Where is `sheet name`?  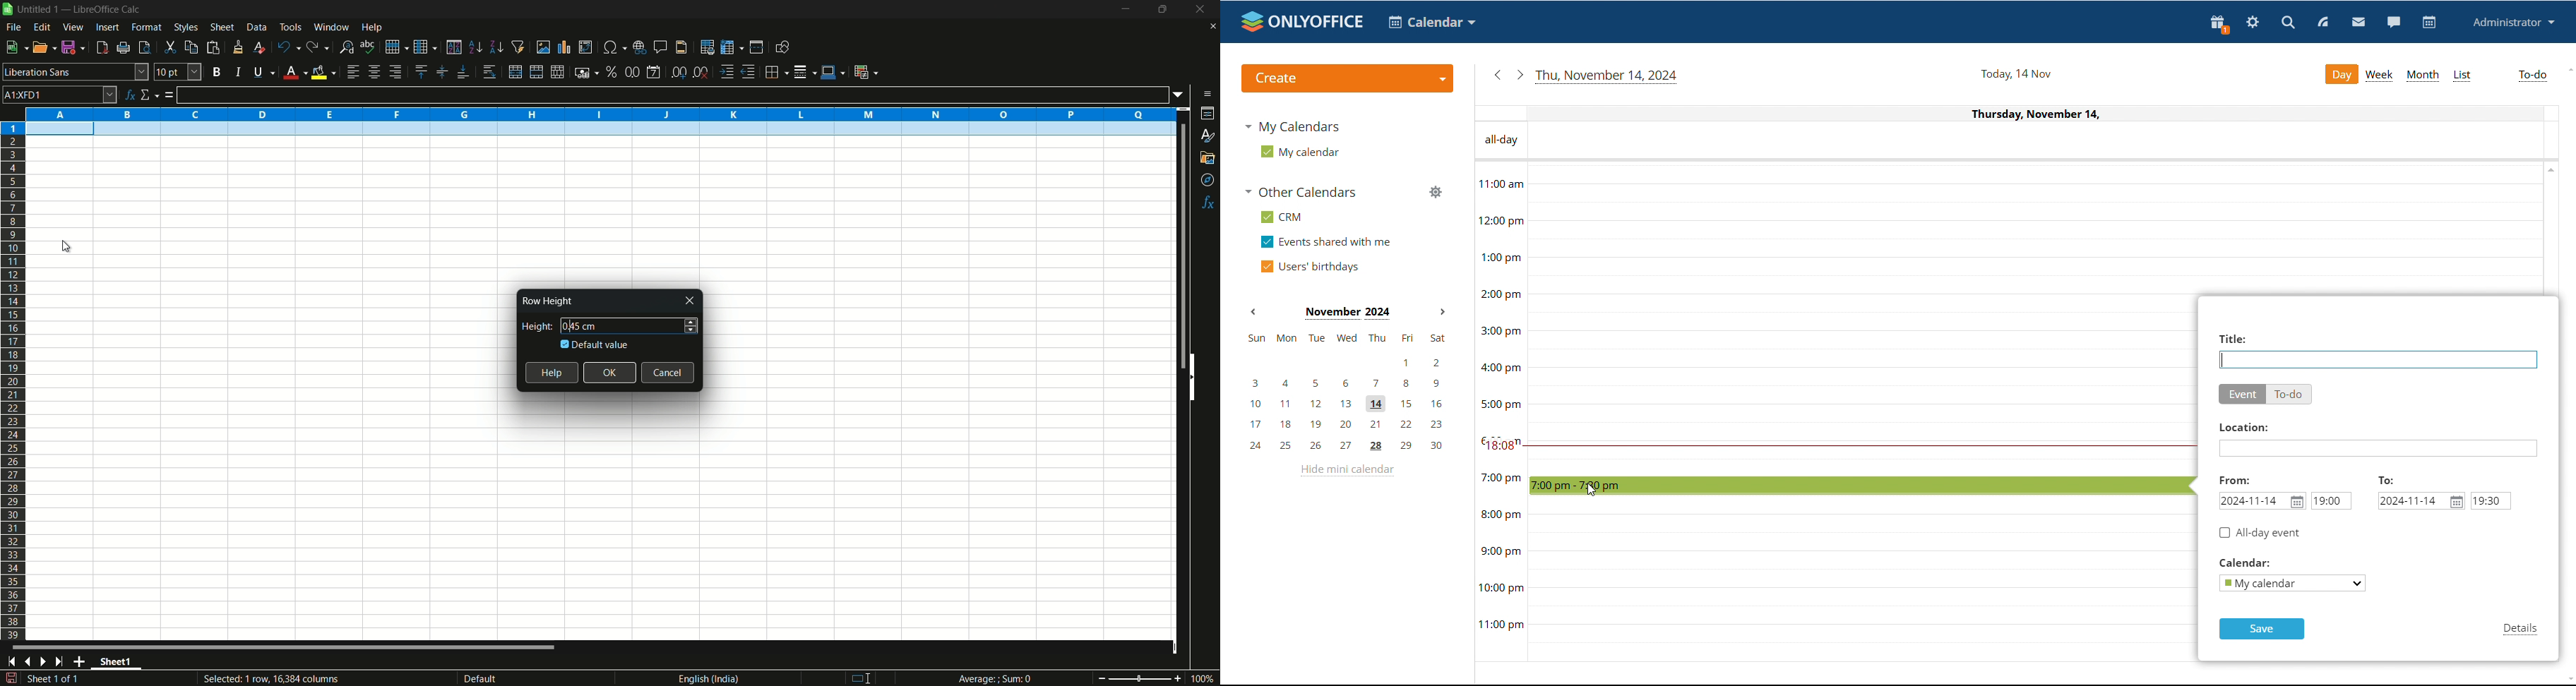
sheet name is located at coordinates (119, 663).